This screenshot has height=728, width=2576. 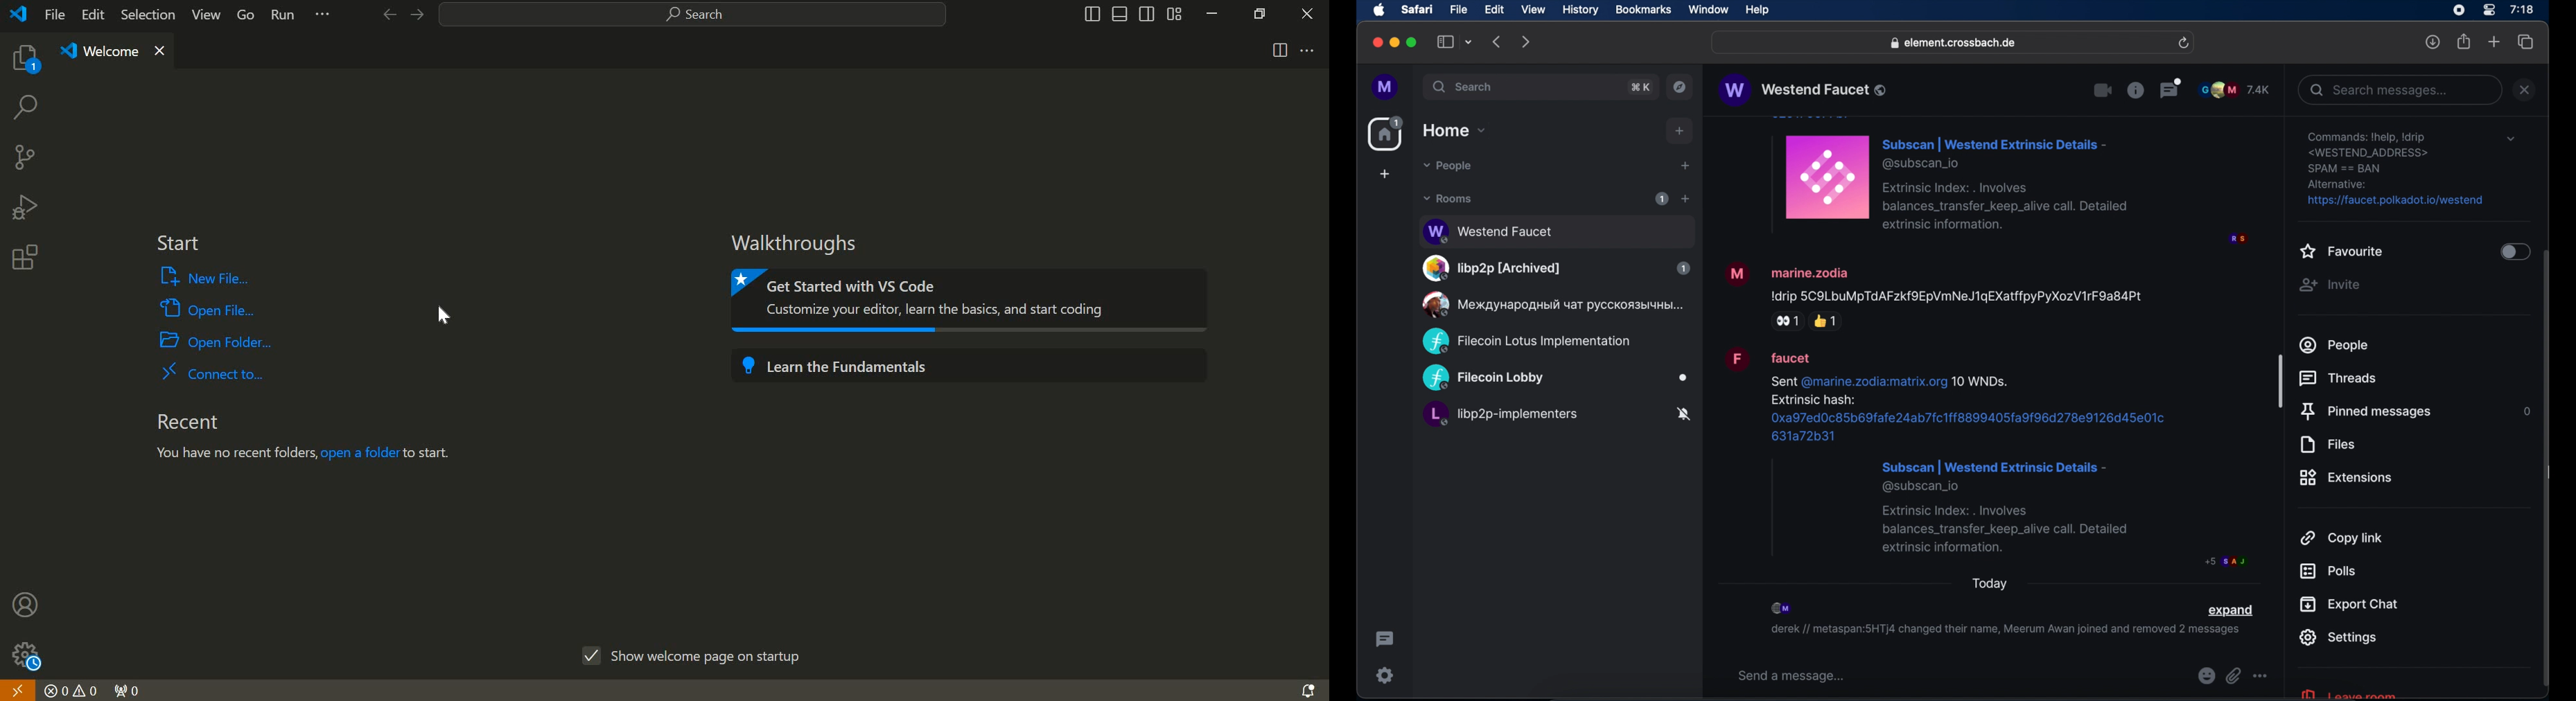 What do you see at coordinates (1680, 131) in the screenshot?
I see `add` at bounding box center [1680, 131].